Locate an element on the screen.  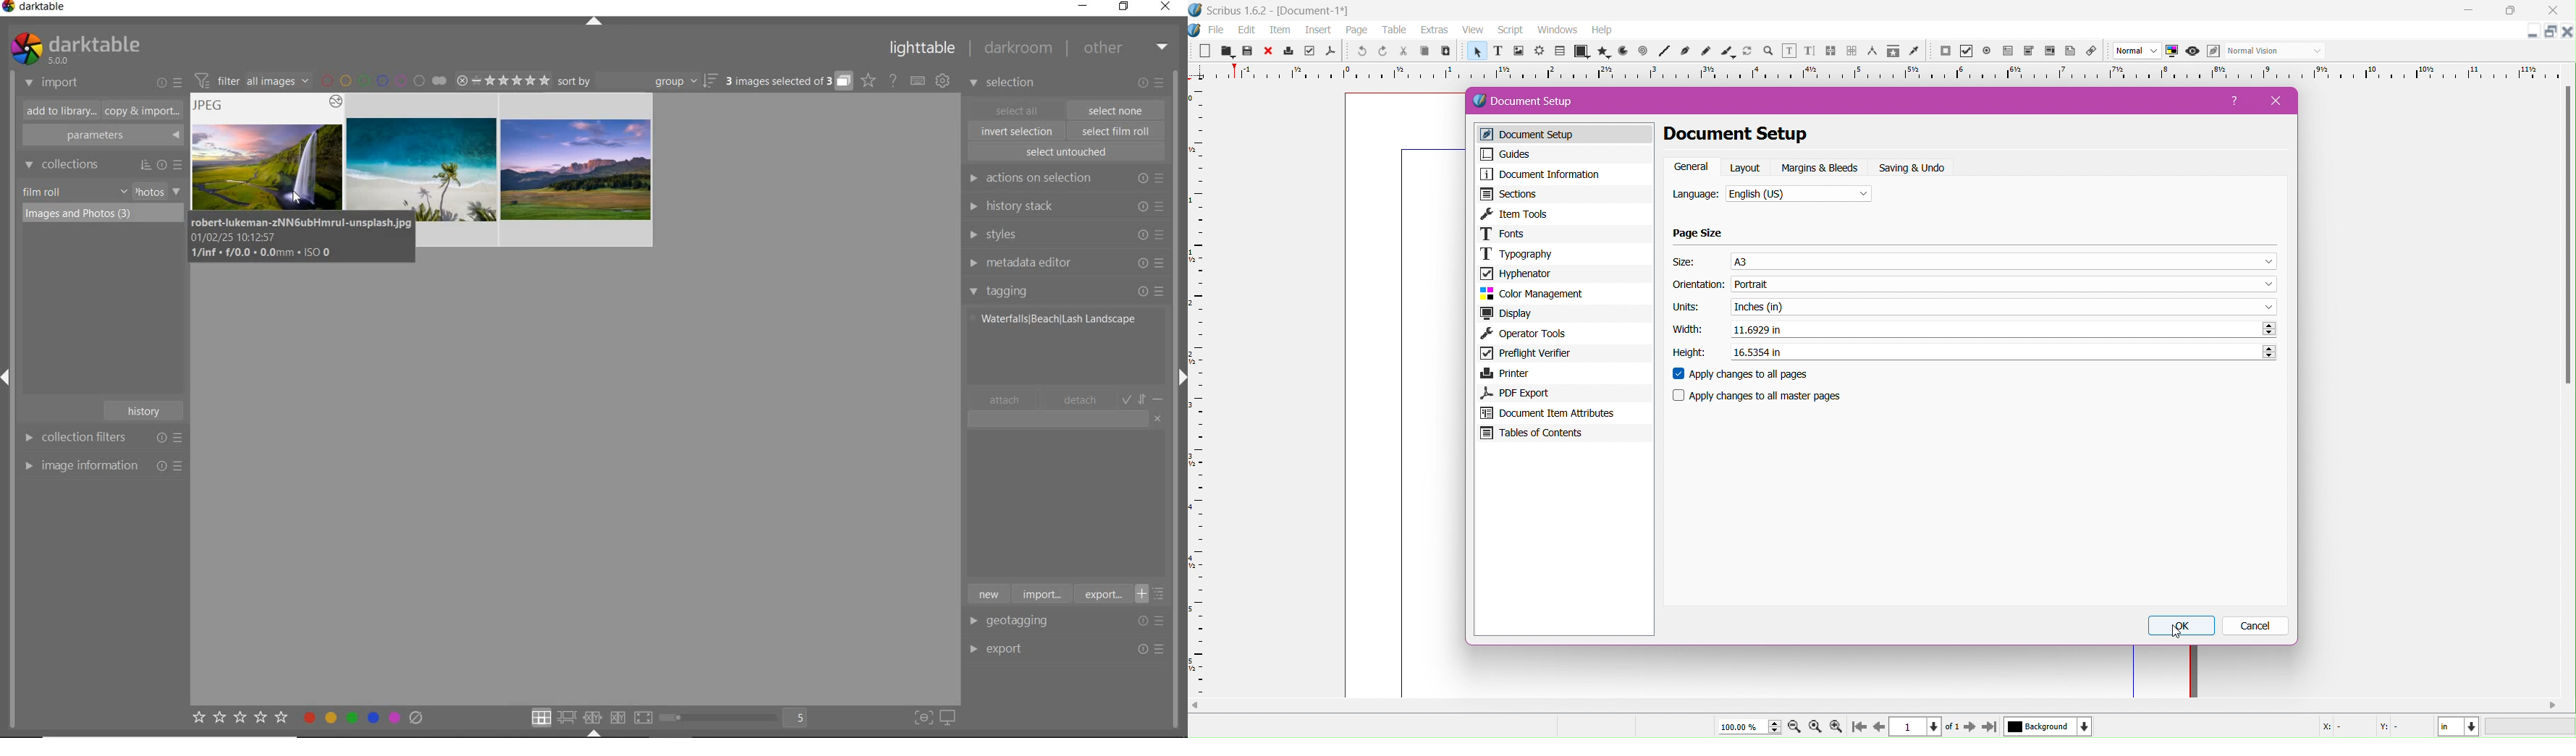
Sections is located at coordinates (1563, 194).